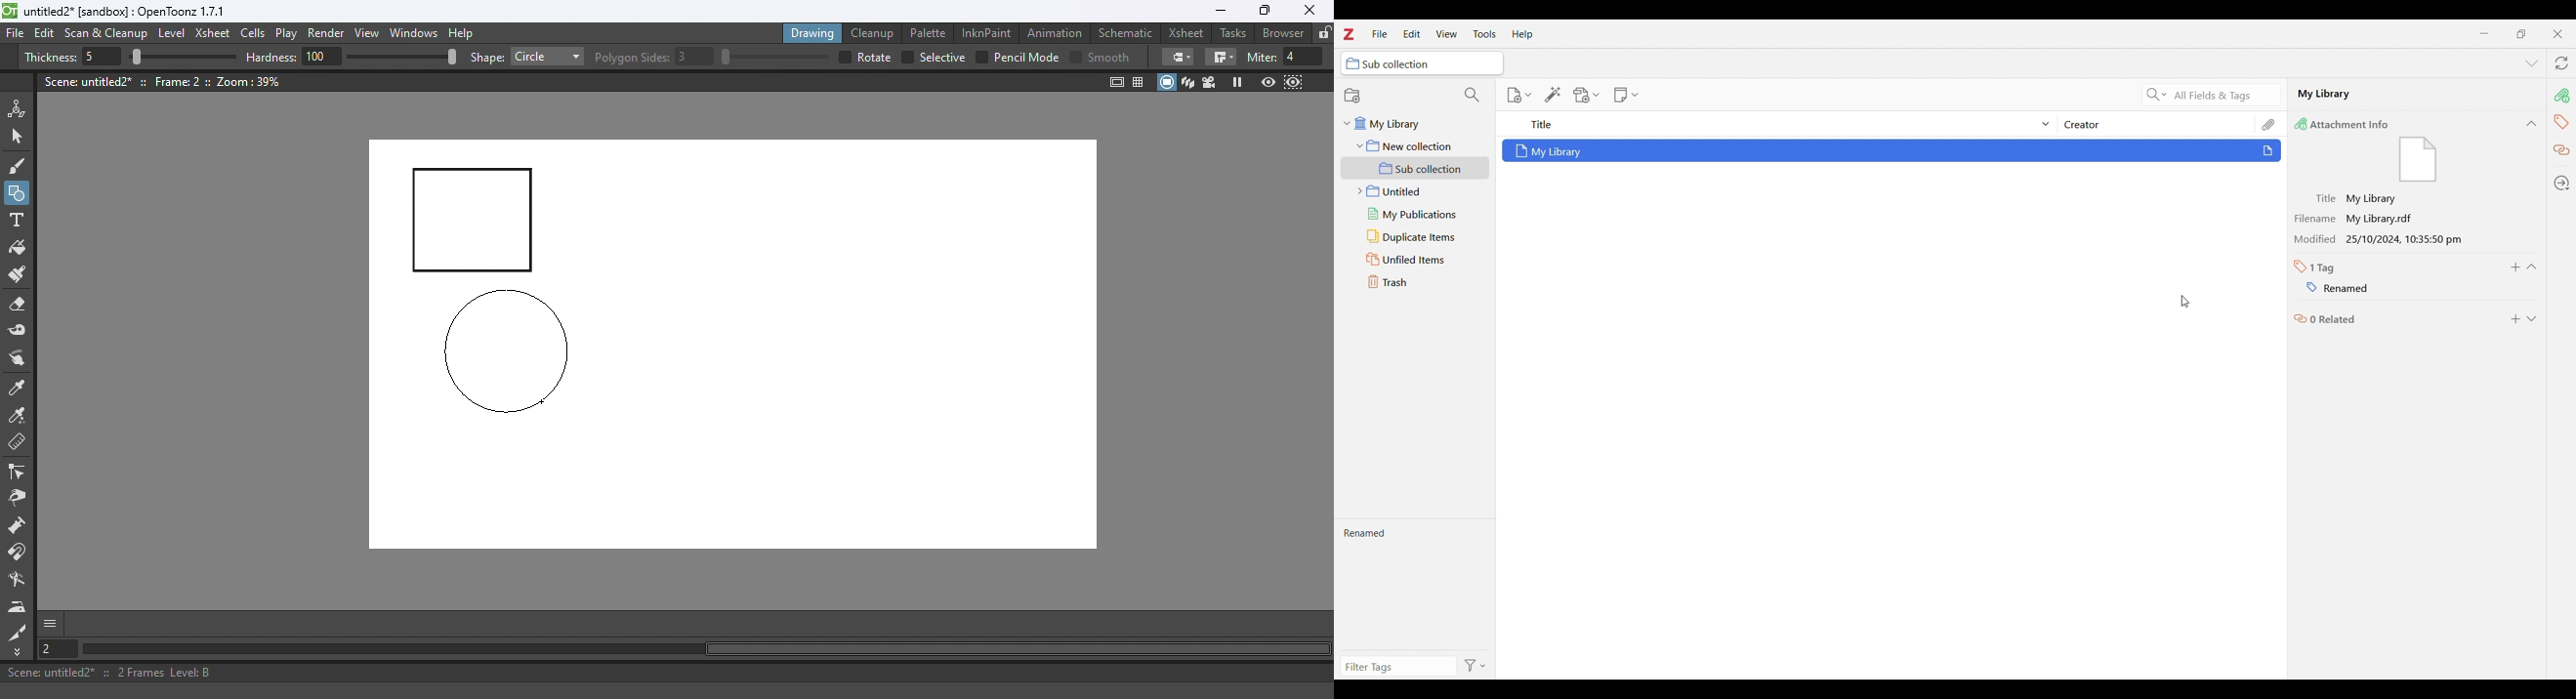 The height and width of the screenshot is (700, 2576). I want to click on New note options, so click(1627, 95).